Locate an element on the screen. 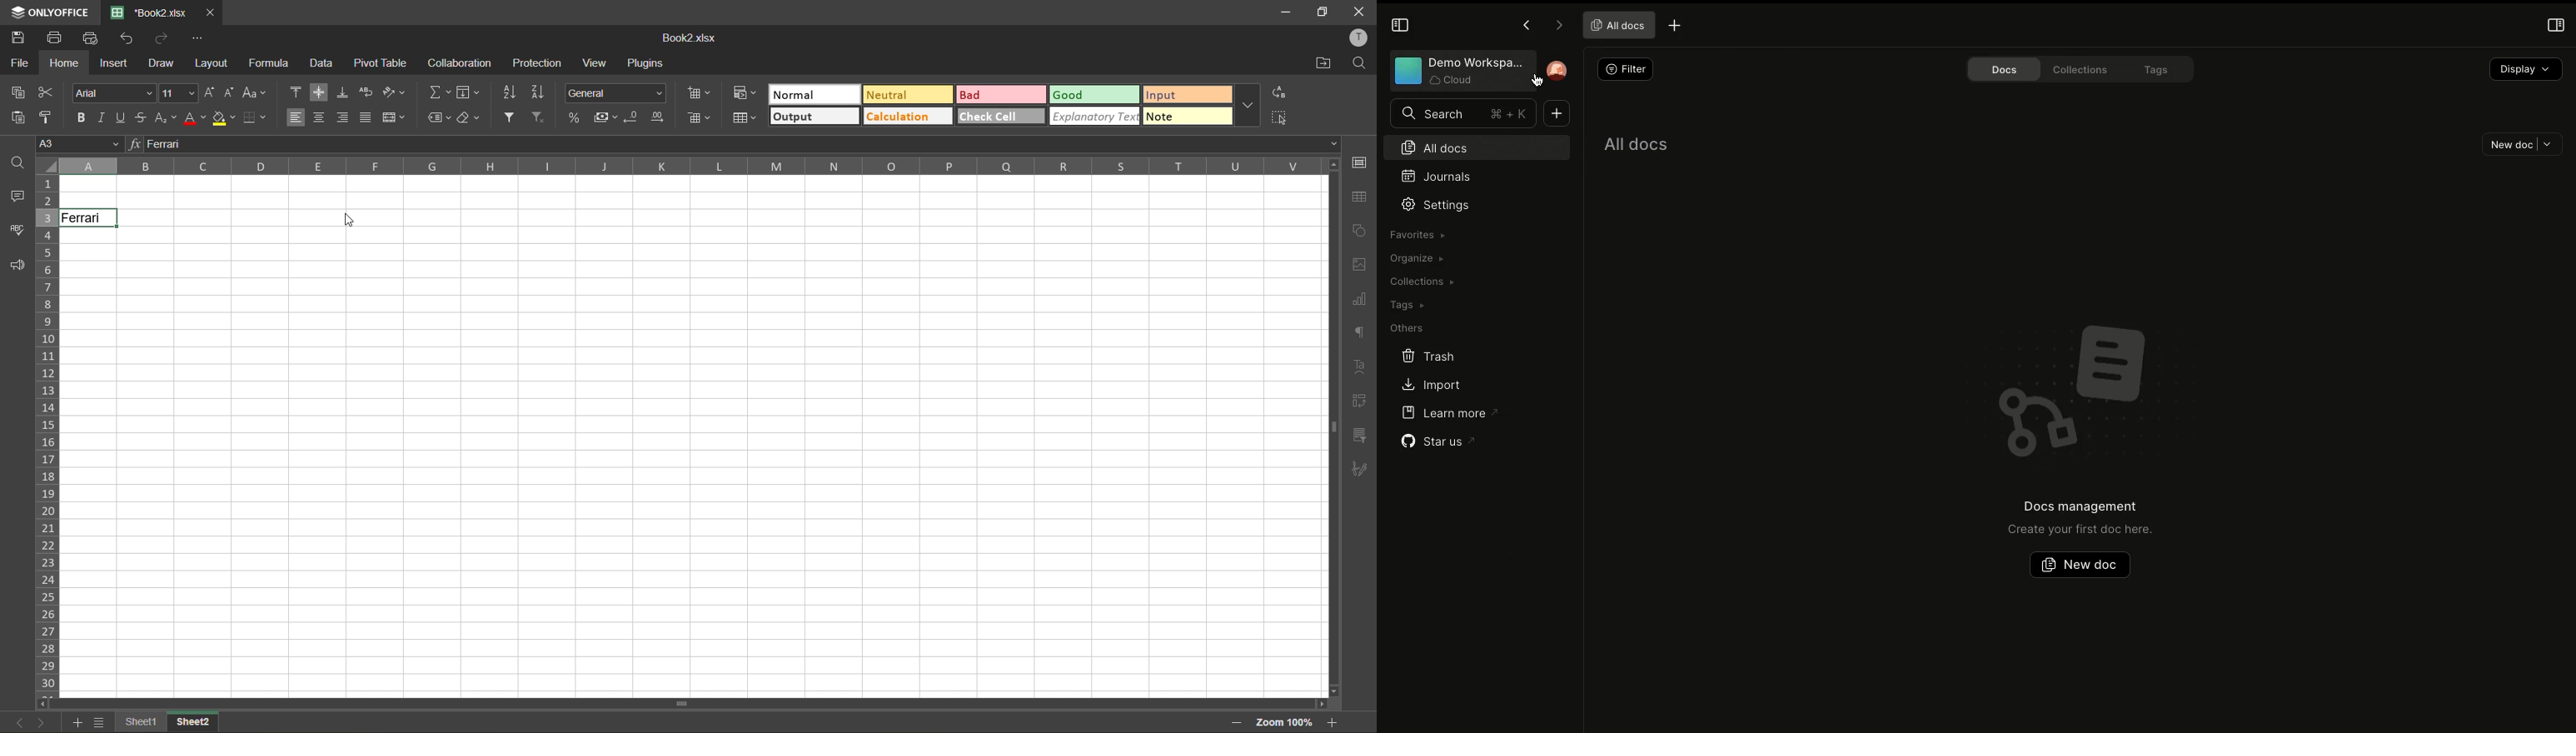 The width and height of the screenshot is (2576, 756). sheet names is located at coordinates (141, 722).